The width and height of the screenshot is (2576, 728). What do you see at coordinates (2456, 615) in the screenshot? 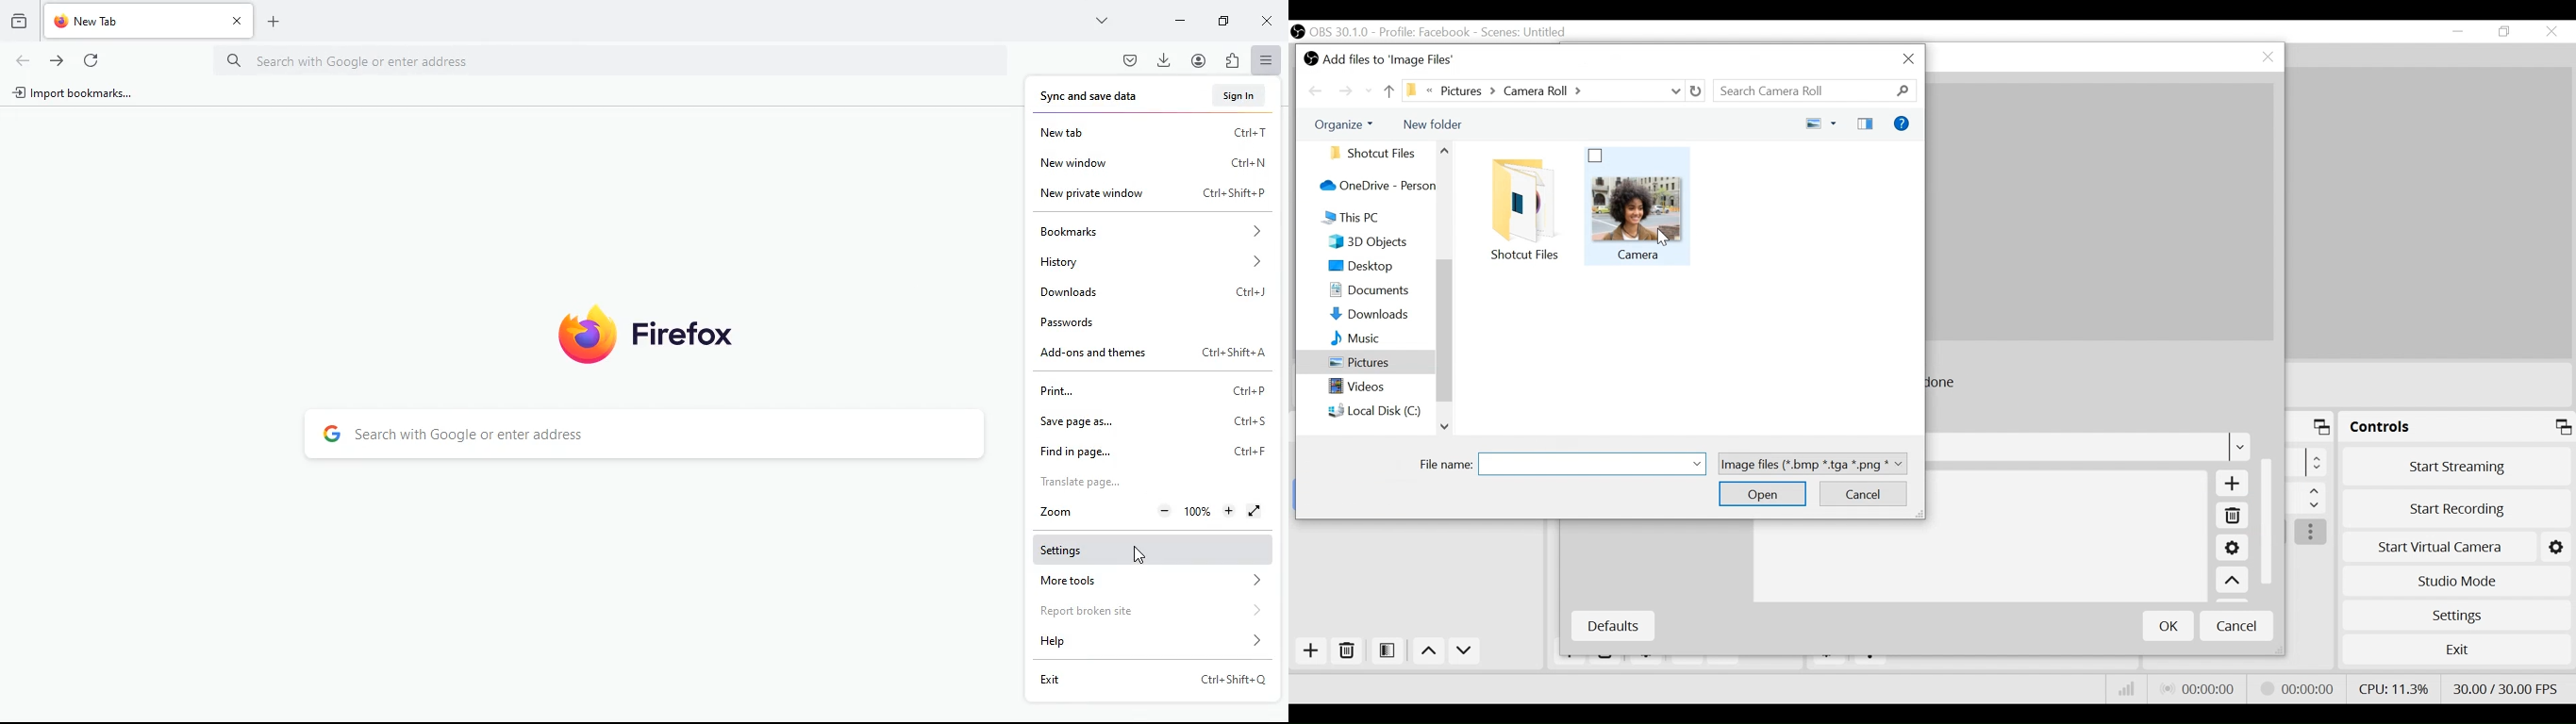
I see `Settings` at bounding box center [2456, 615].